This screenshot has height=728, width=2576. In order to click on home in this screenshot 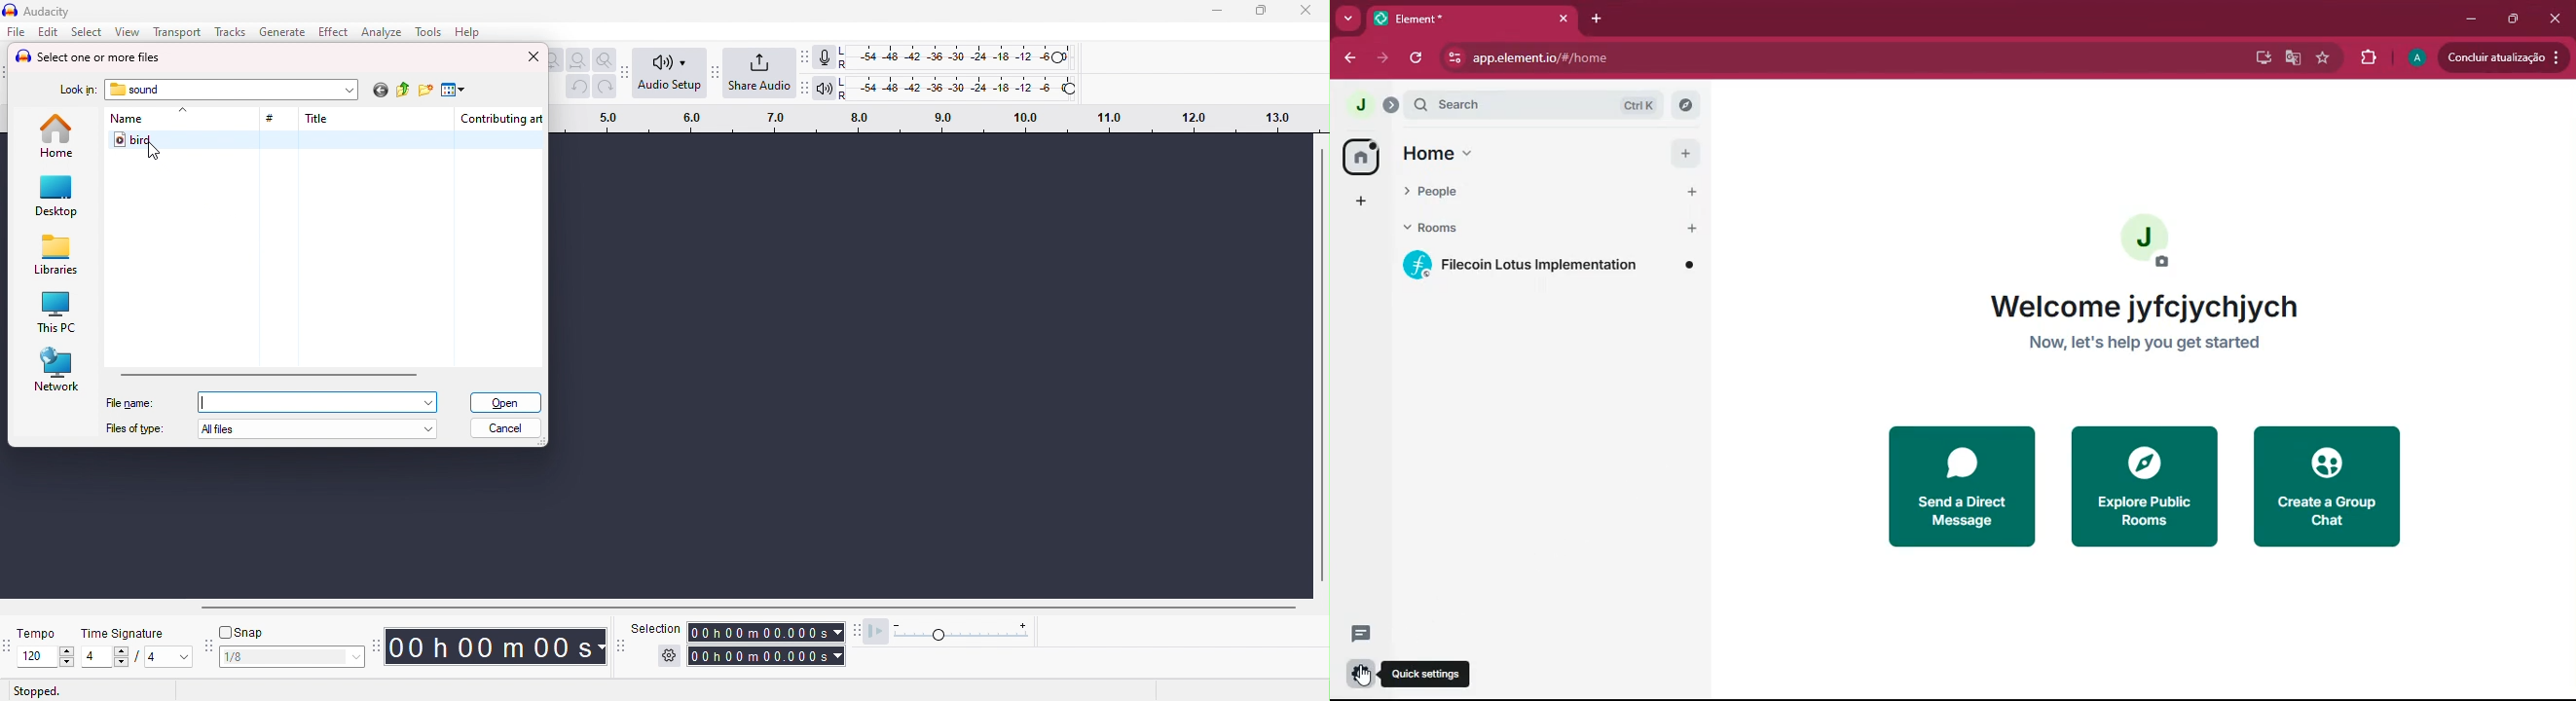, I will do `click(1520, 154)`.